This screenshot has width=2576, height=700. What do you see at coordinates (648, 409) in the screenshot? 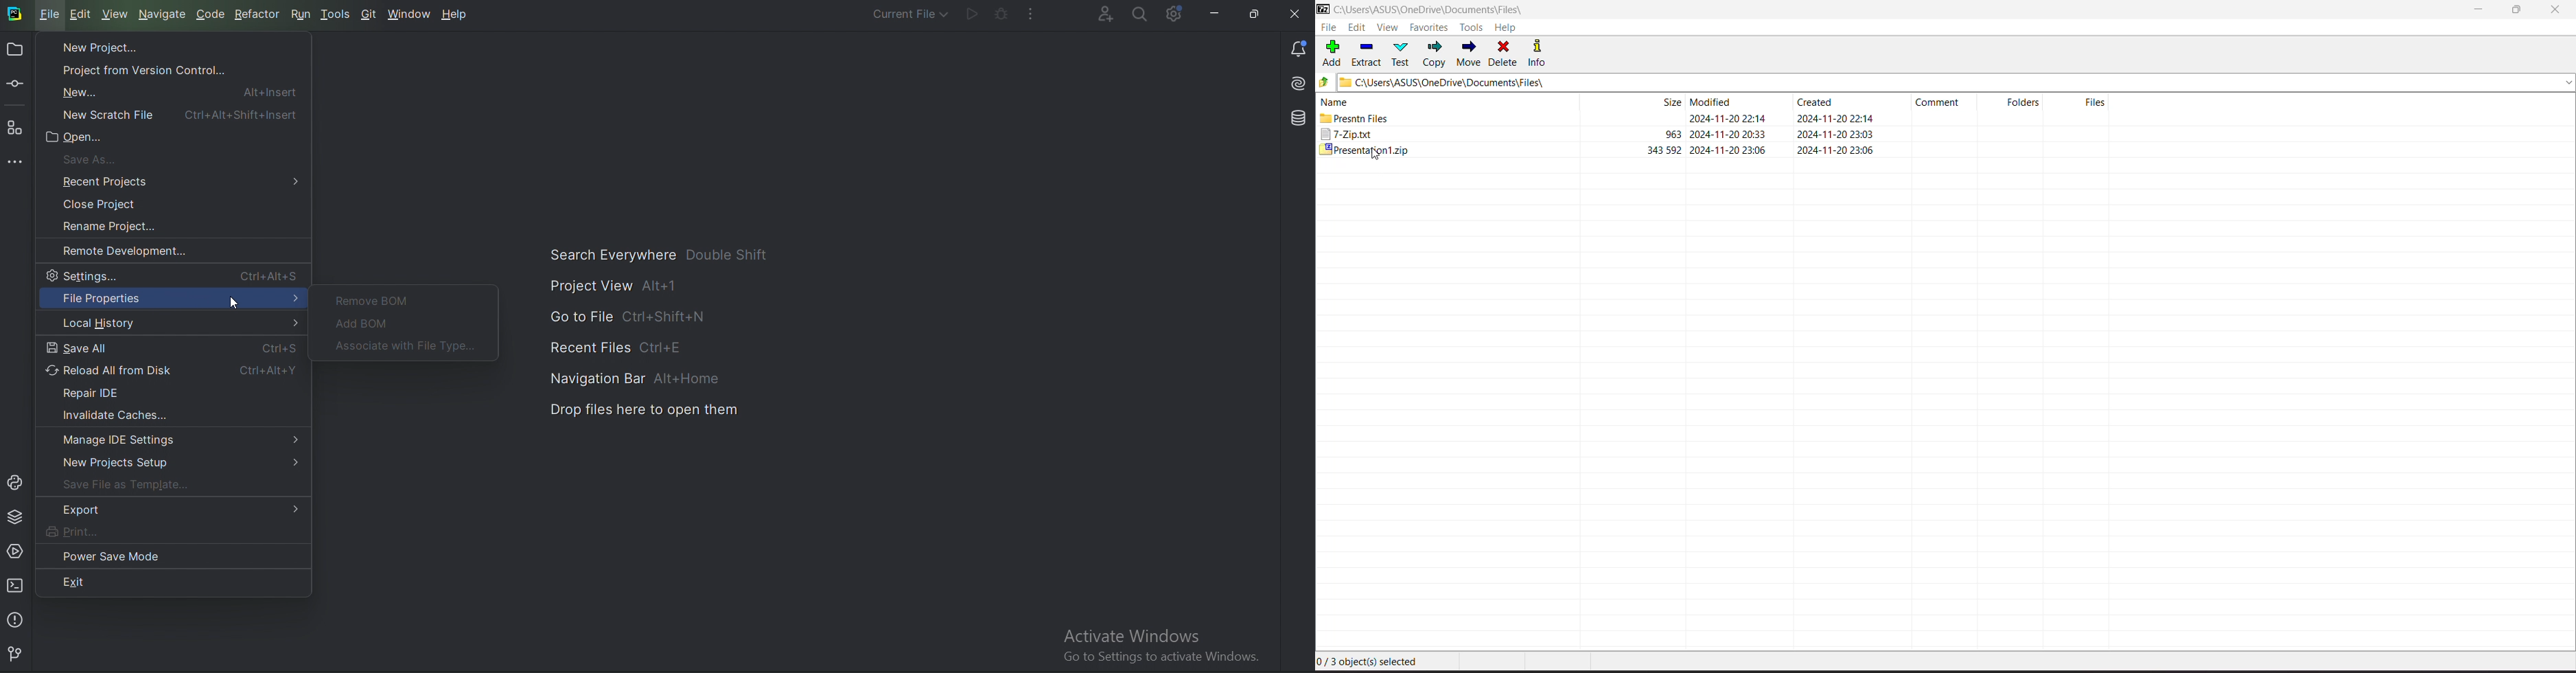
I see `Drop files here to open them` at bounding box center [648, 409].